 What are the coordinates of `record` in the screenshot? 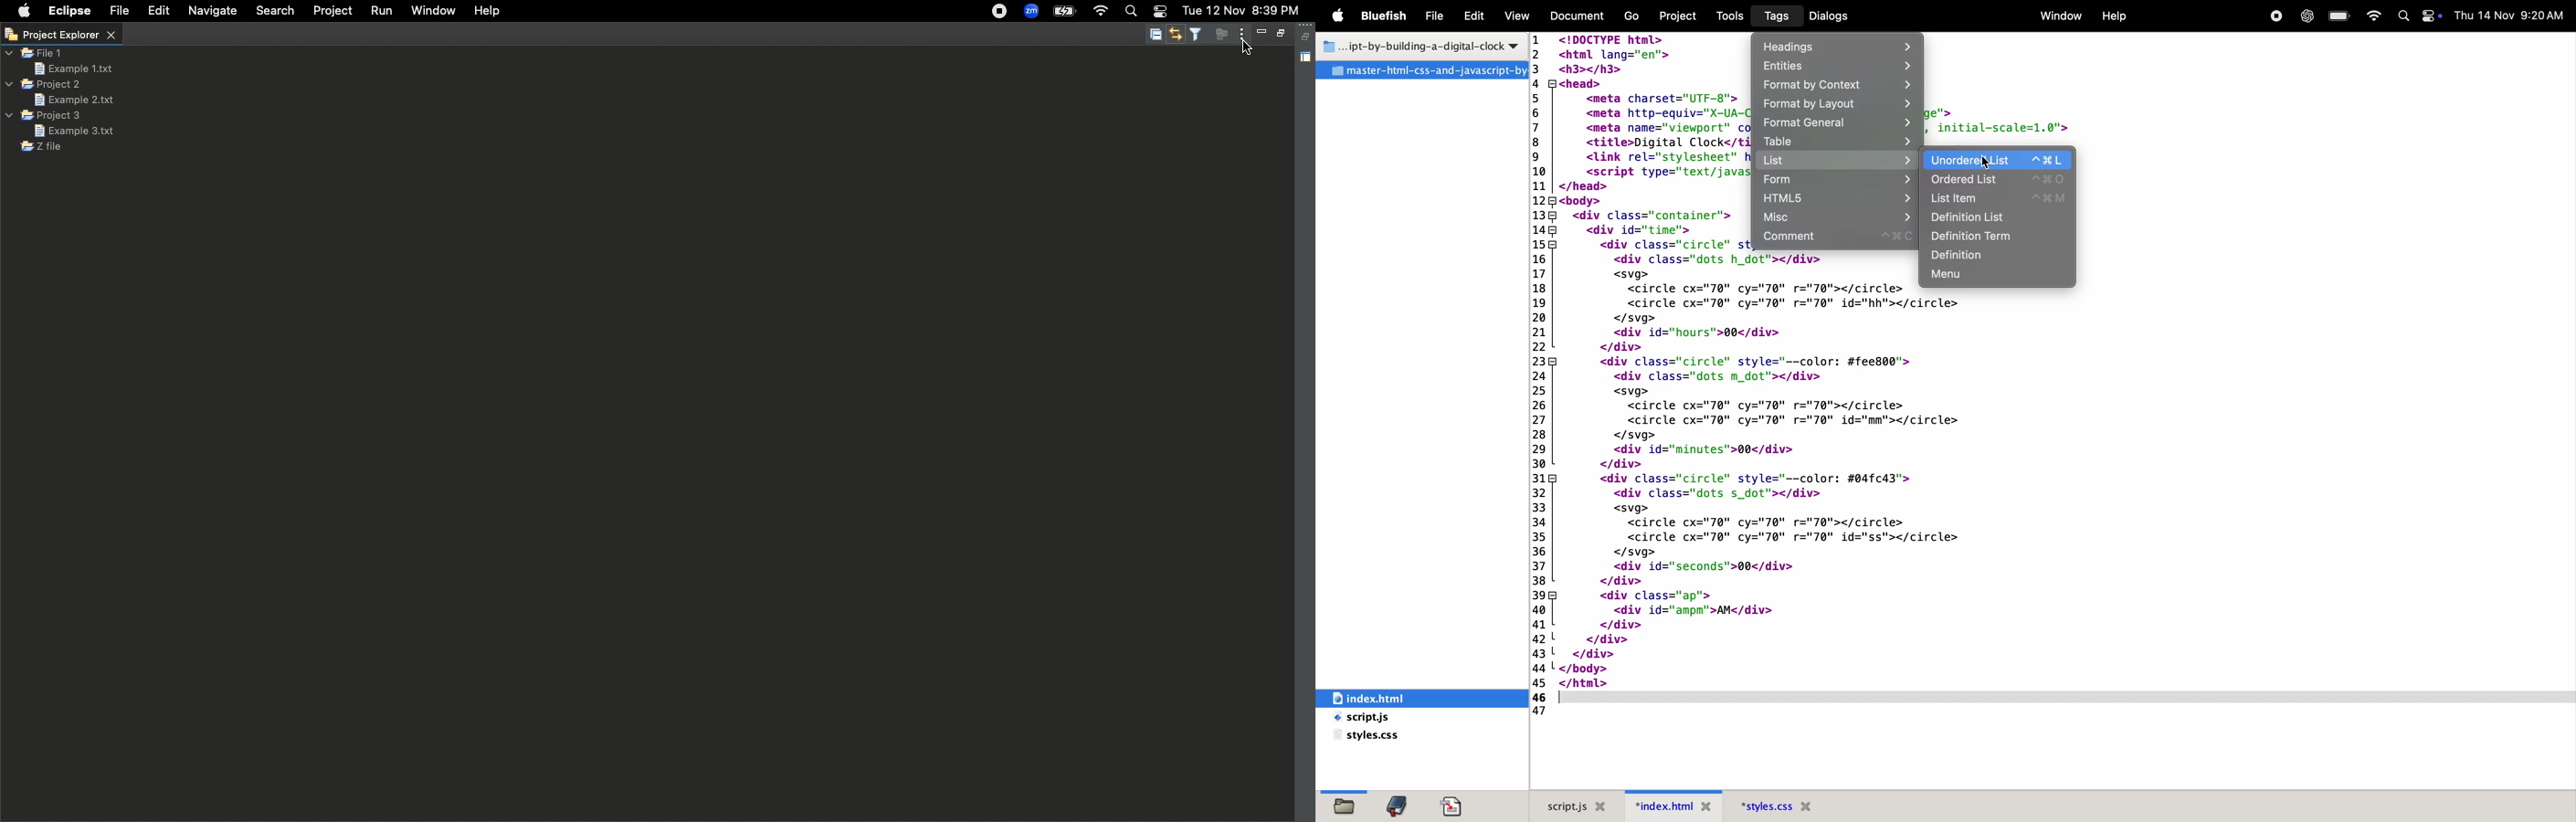 It's located at (2275, 16).